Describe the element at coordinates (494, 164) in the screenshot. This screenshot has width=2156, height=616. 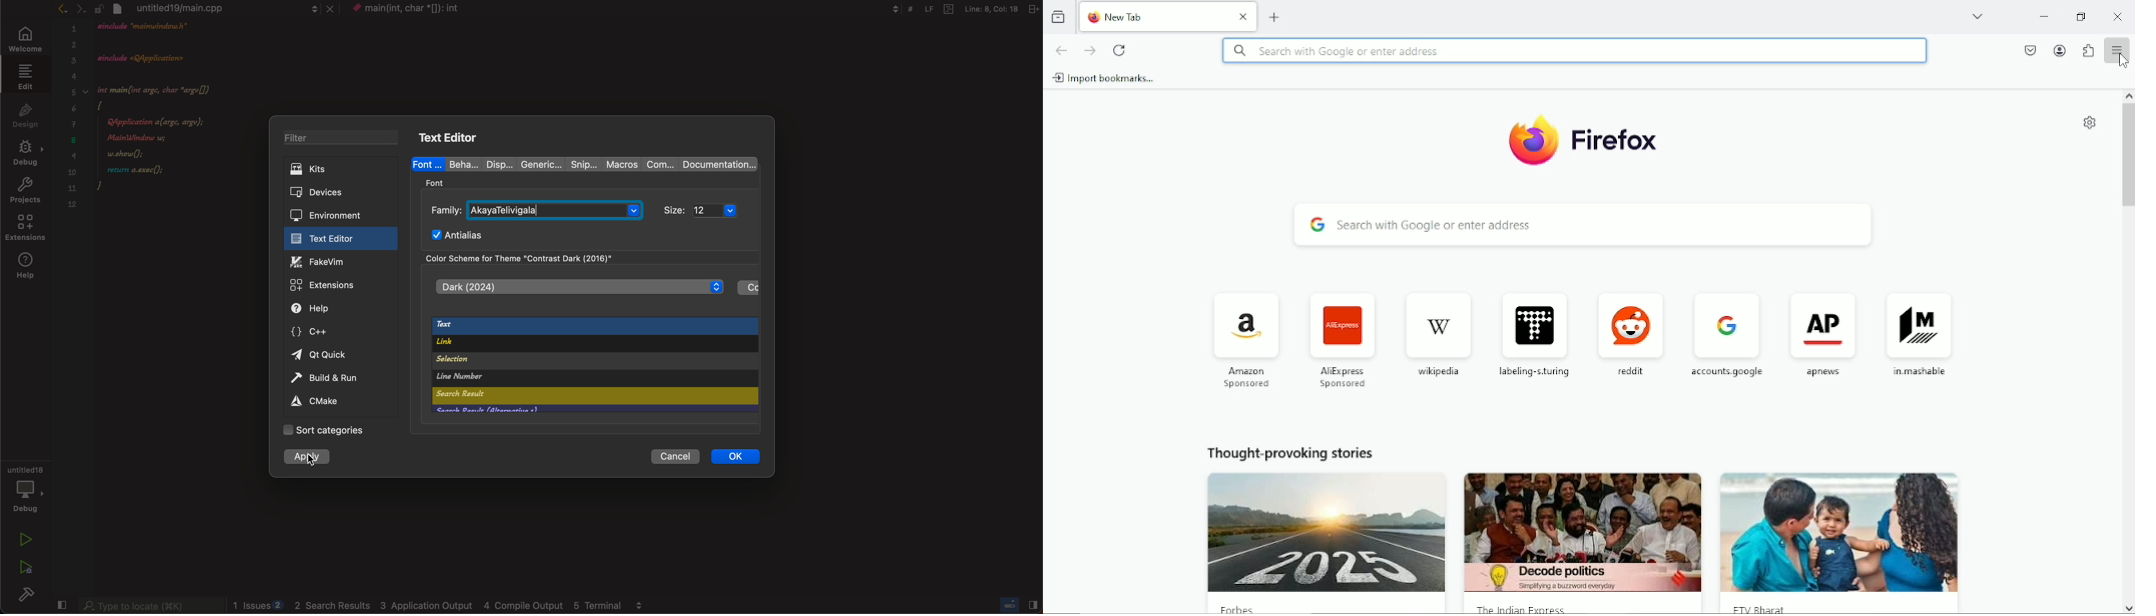
I see `disp` at that location.